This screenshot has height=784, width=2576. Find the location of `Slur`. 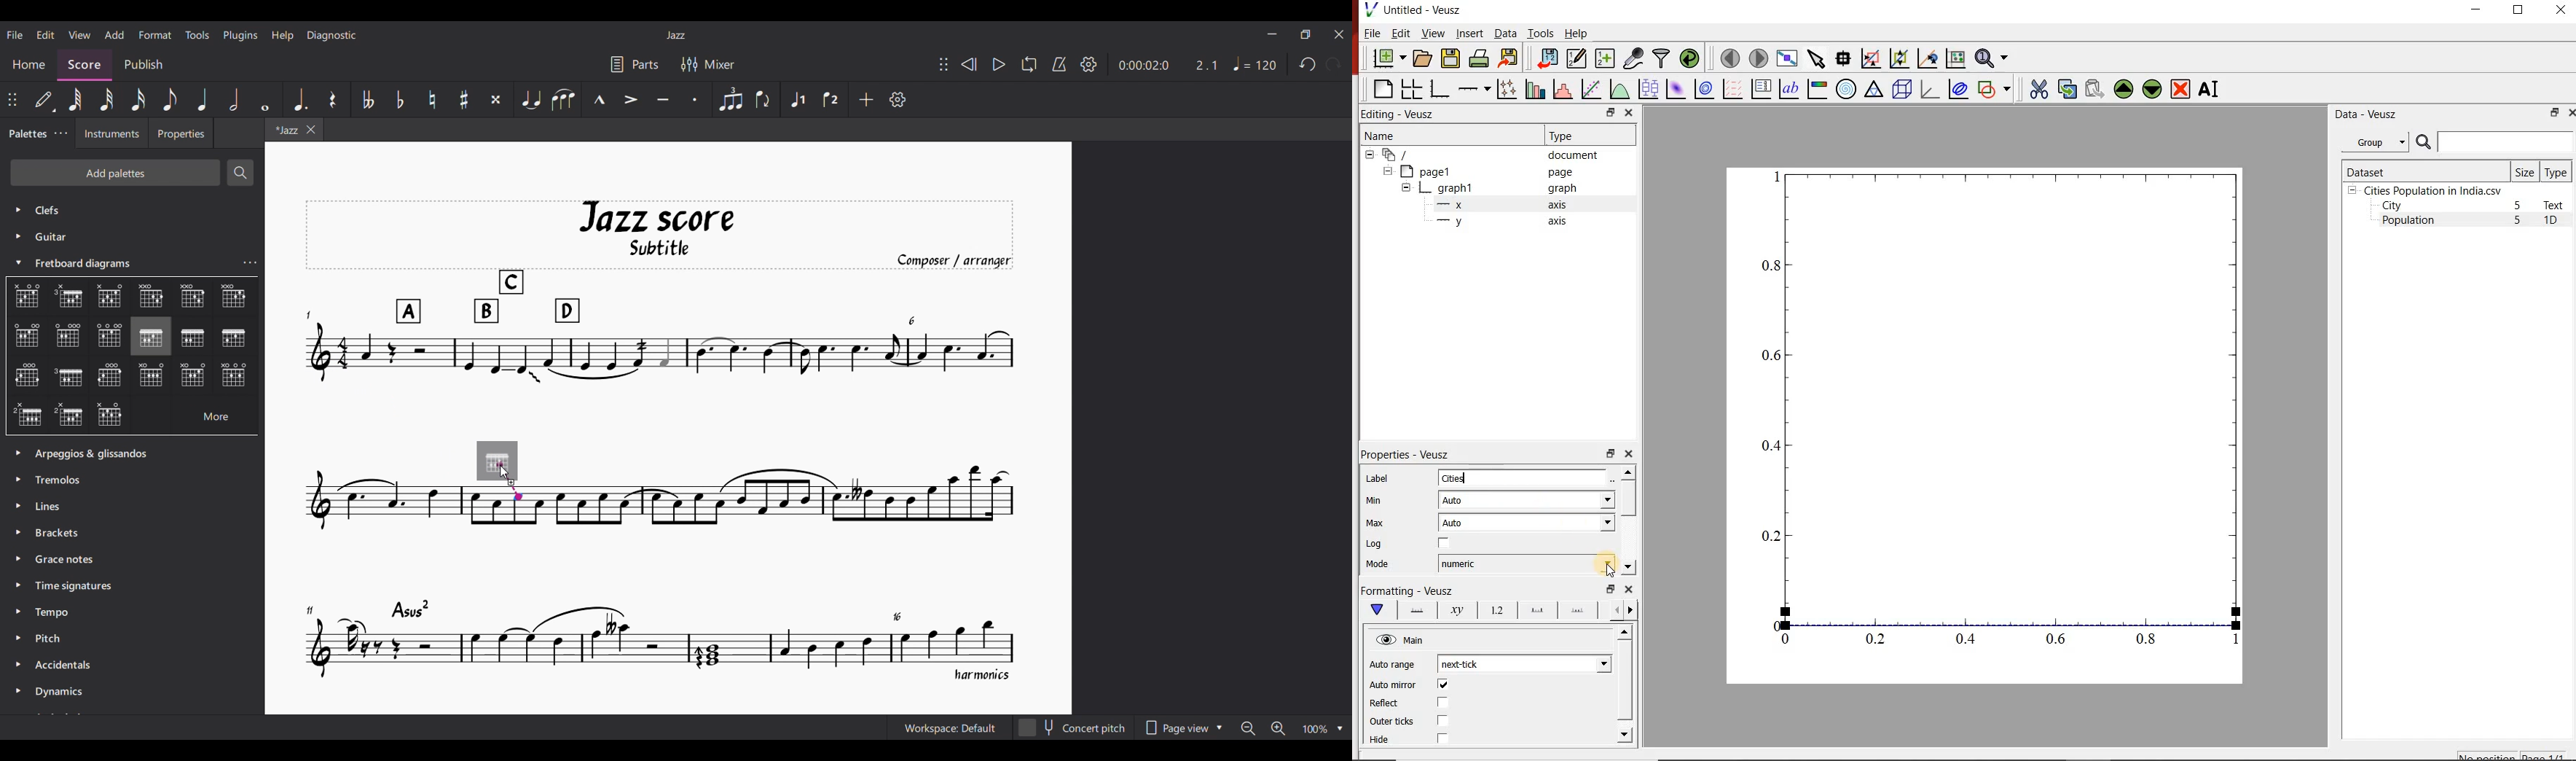

Slur is located at coordinates (563, 100).